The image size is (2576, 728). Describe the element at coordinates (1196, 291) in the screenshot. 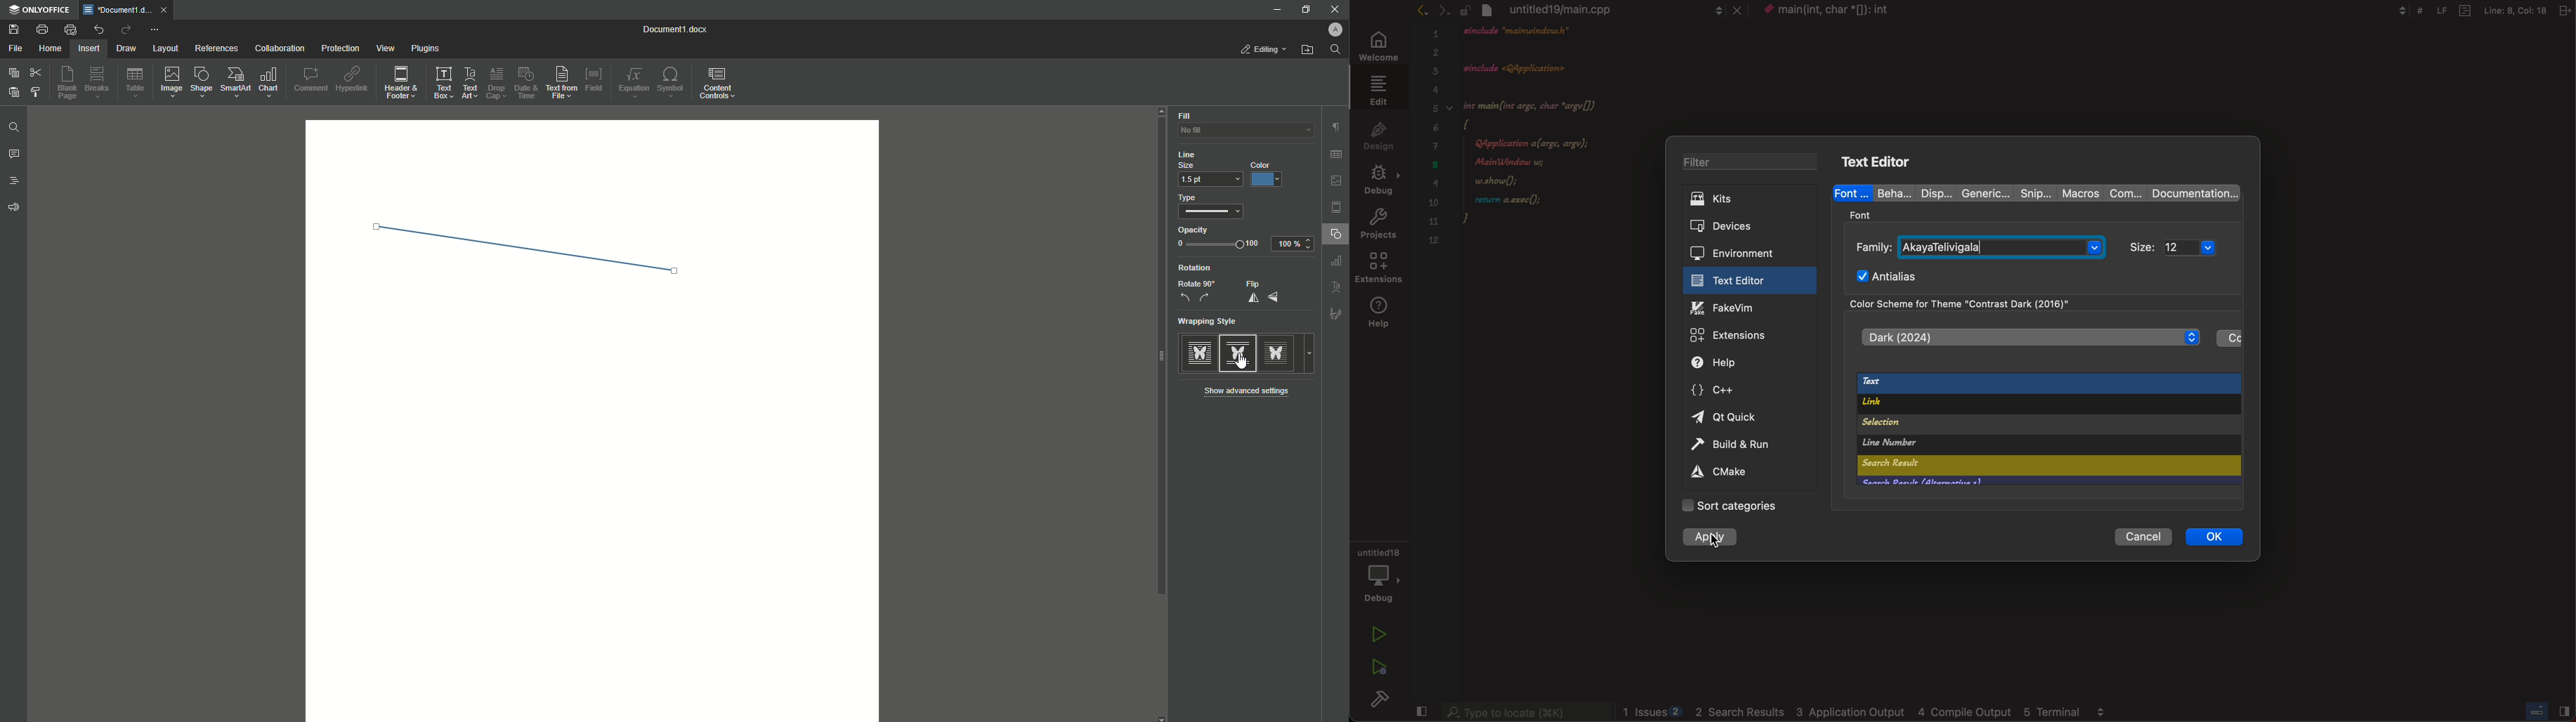

I see `Rotate 90%` at that location.